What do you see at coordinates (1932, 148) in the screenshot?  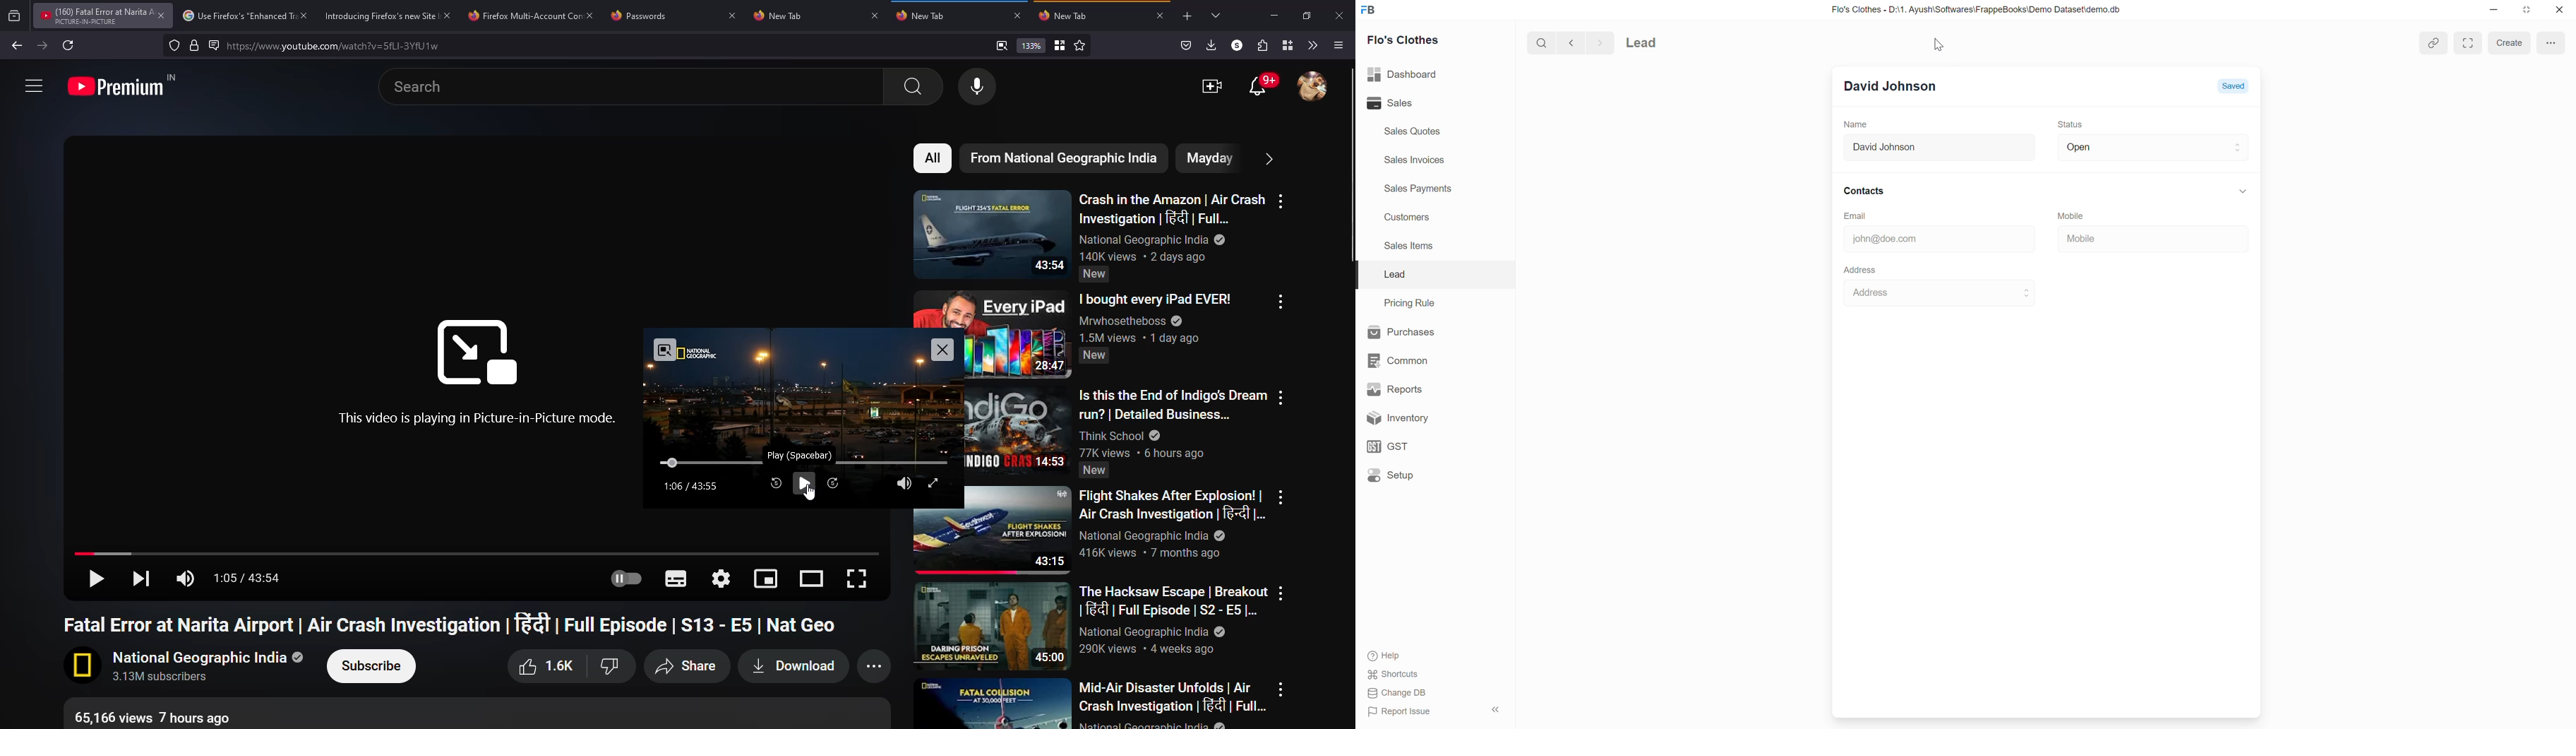 I see `David Johnson` at bounding box center [1932, 148].